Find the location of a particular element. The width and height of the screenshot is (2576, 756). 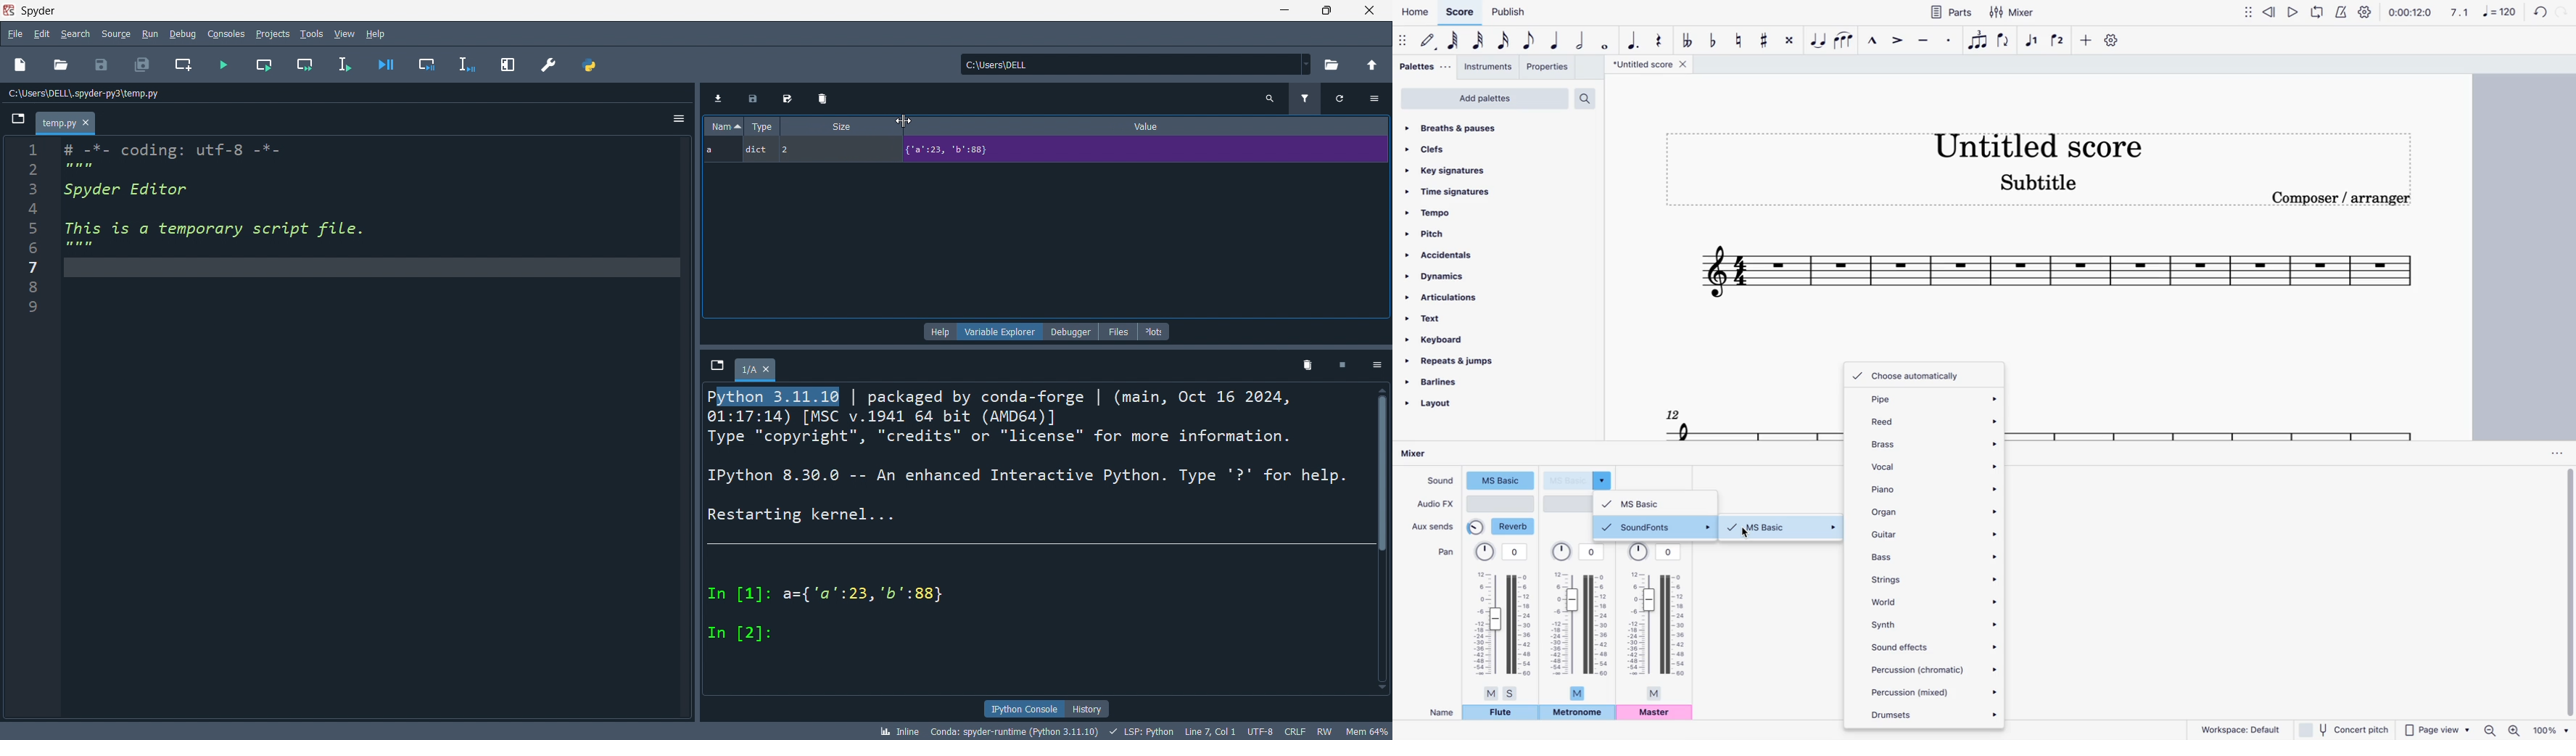

debugger is located at coordinates (1068, 332).